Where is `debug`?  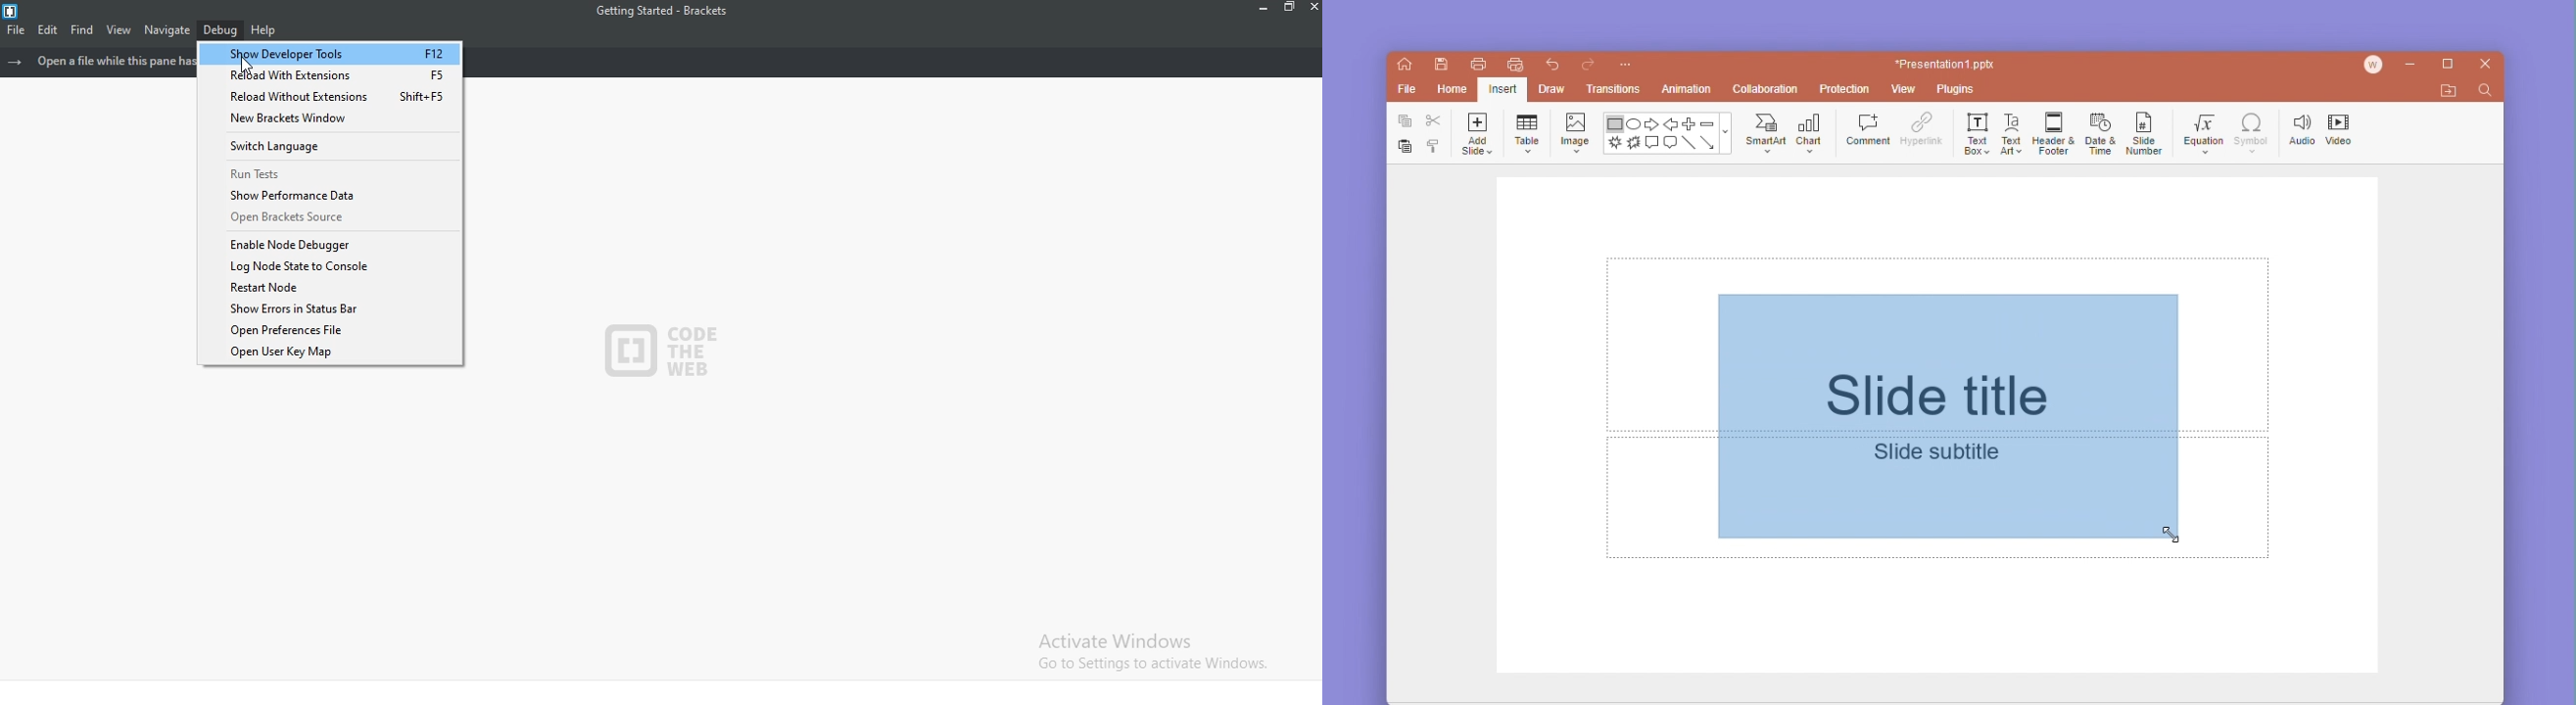 debug is located at coordinates (220, 31).